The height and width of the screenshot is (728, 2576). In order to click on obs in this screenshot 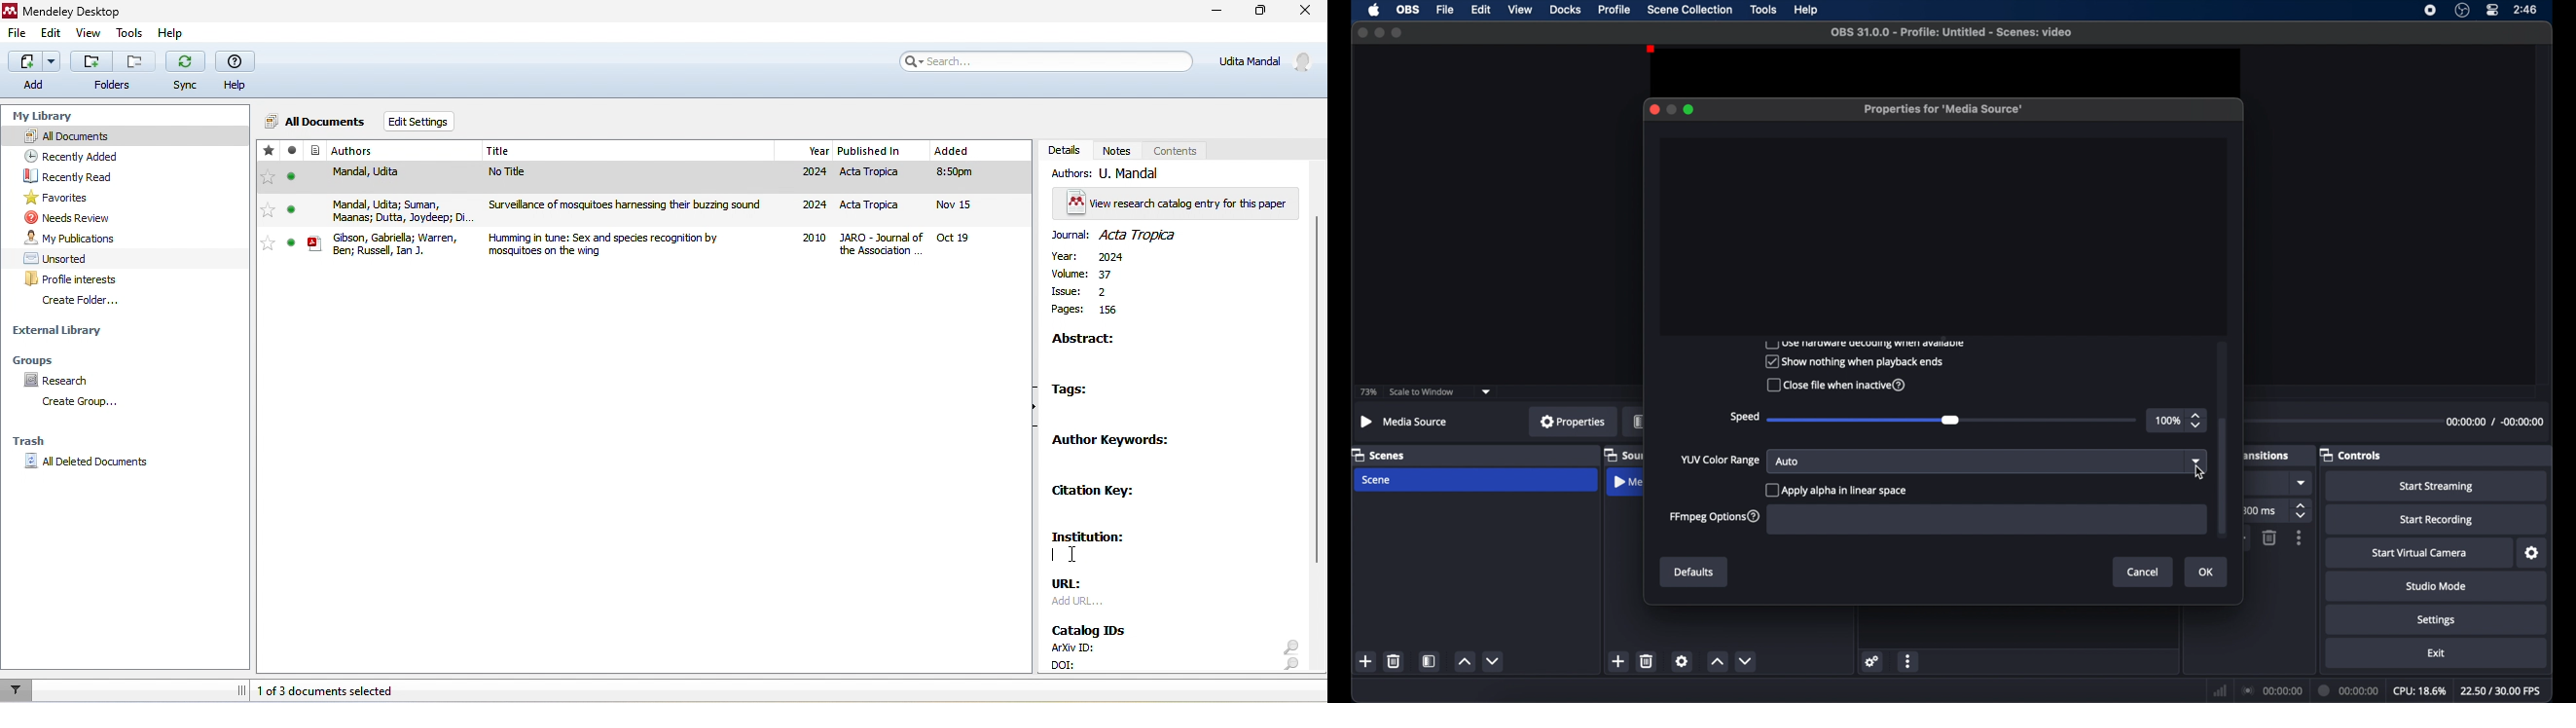, I will do `click(1408, 10)`.